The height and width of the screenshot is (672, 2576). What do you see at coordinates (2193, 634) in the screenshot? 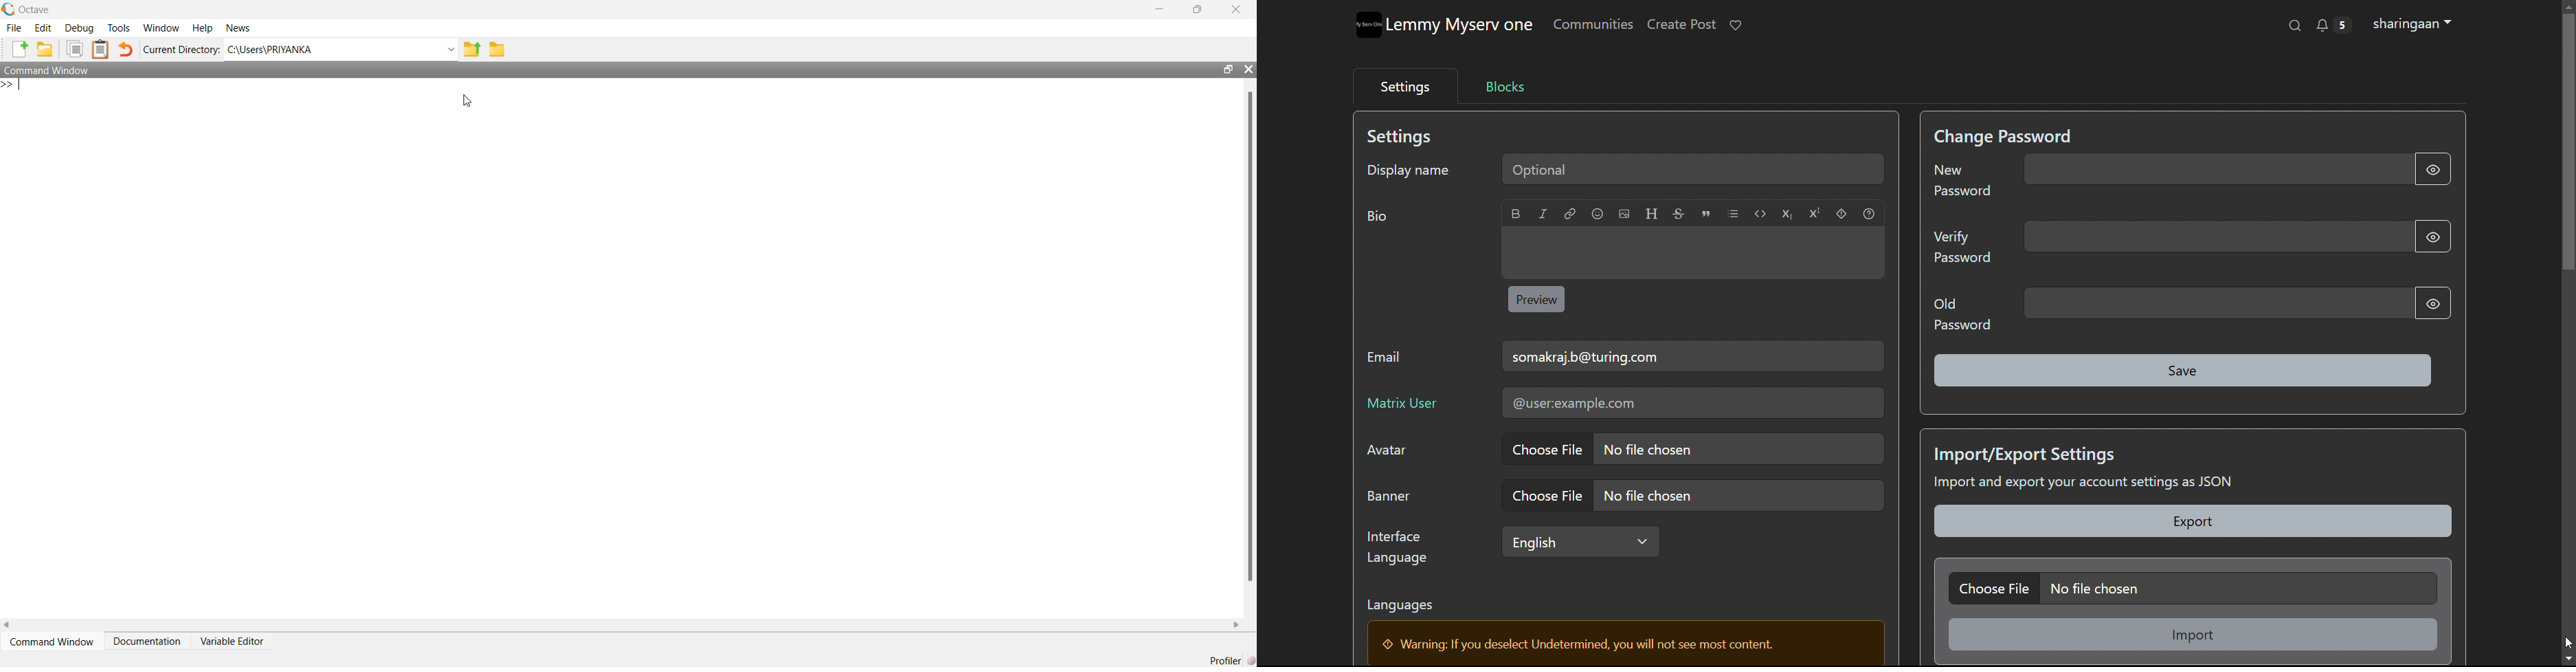
I see `import` at bounding box center [2193, 634].